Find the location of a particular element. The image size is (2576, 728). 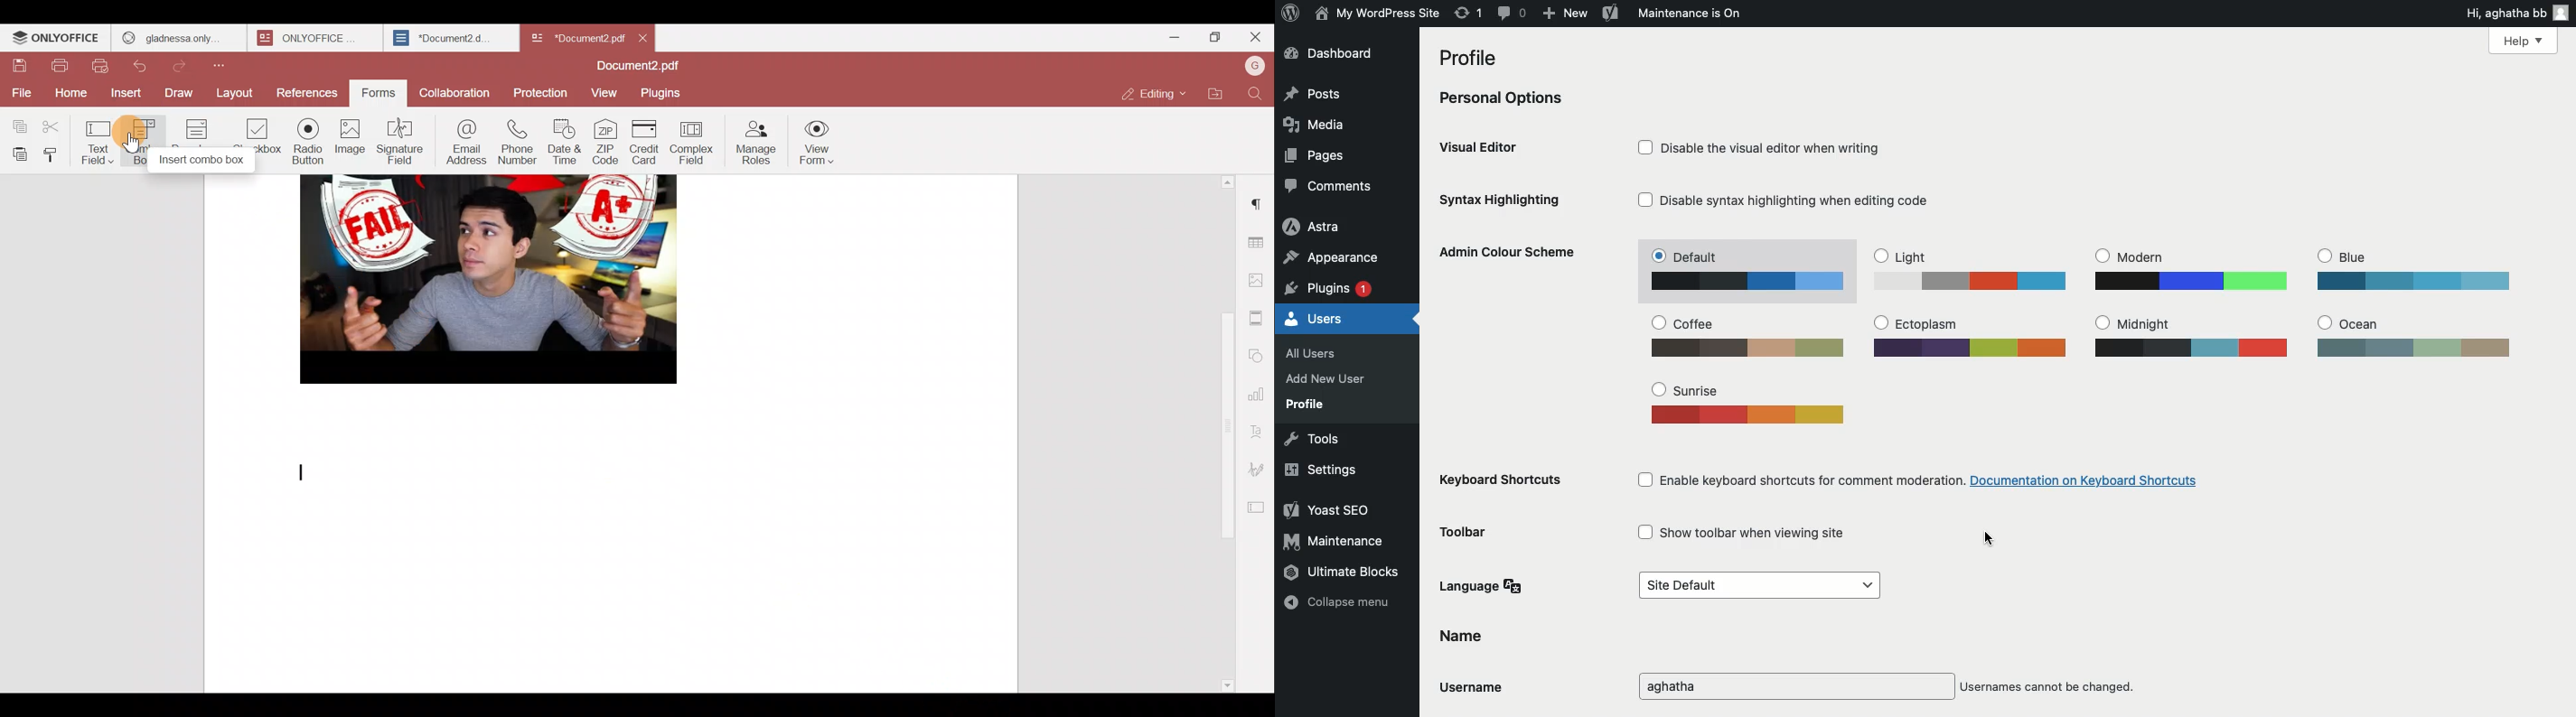

Radio is located at coordinates (308, 142).